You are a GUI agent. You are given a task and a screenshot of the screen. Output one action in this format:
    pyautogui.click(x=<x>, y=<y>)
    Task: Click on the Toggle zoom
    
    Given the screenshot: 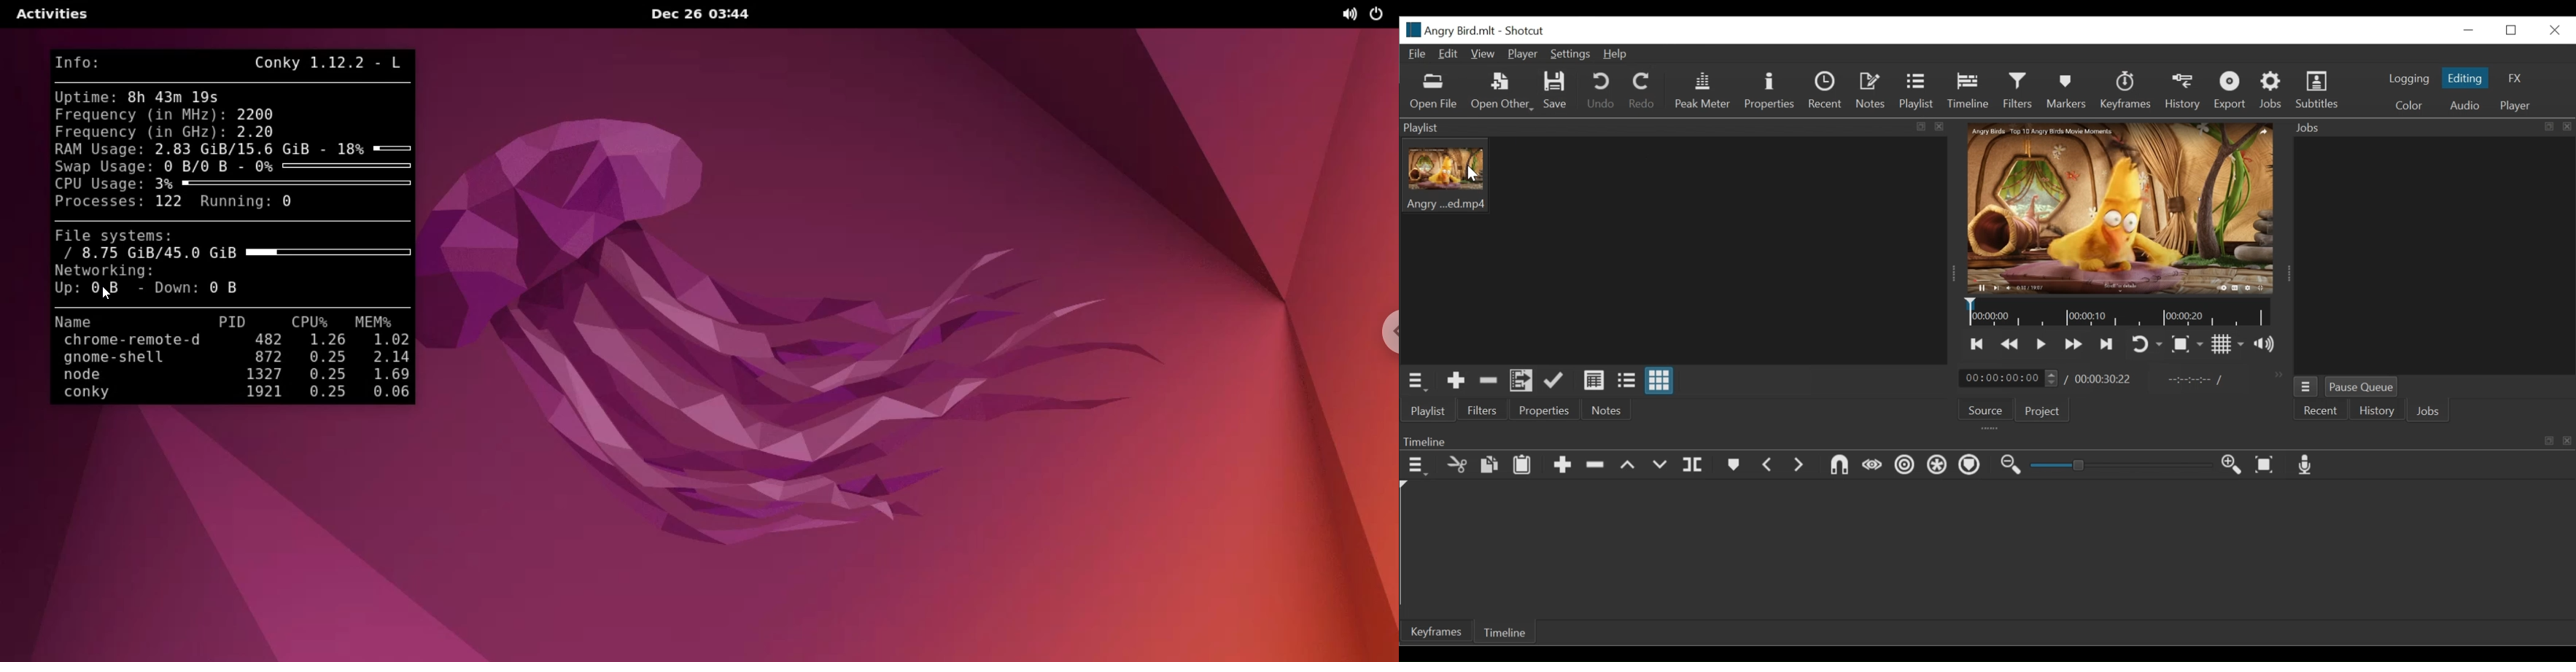 What is the action you would take?
    pyautogui.click(x=2187, y=345)
    